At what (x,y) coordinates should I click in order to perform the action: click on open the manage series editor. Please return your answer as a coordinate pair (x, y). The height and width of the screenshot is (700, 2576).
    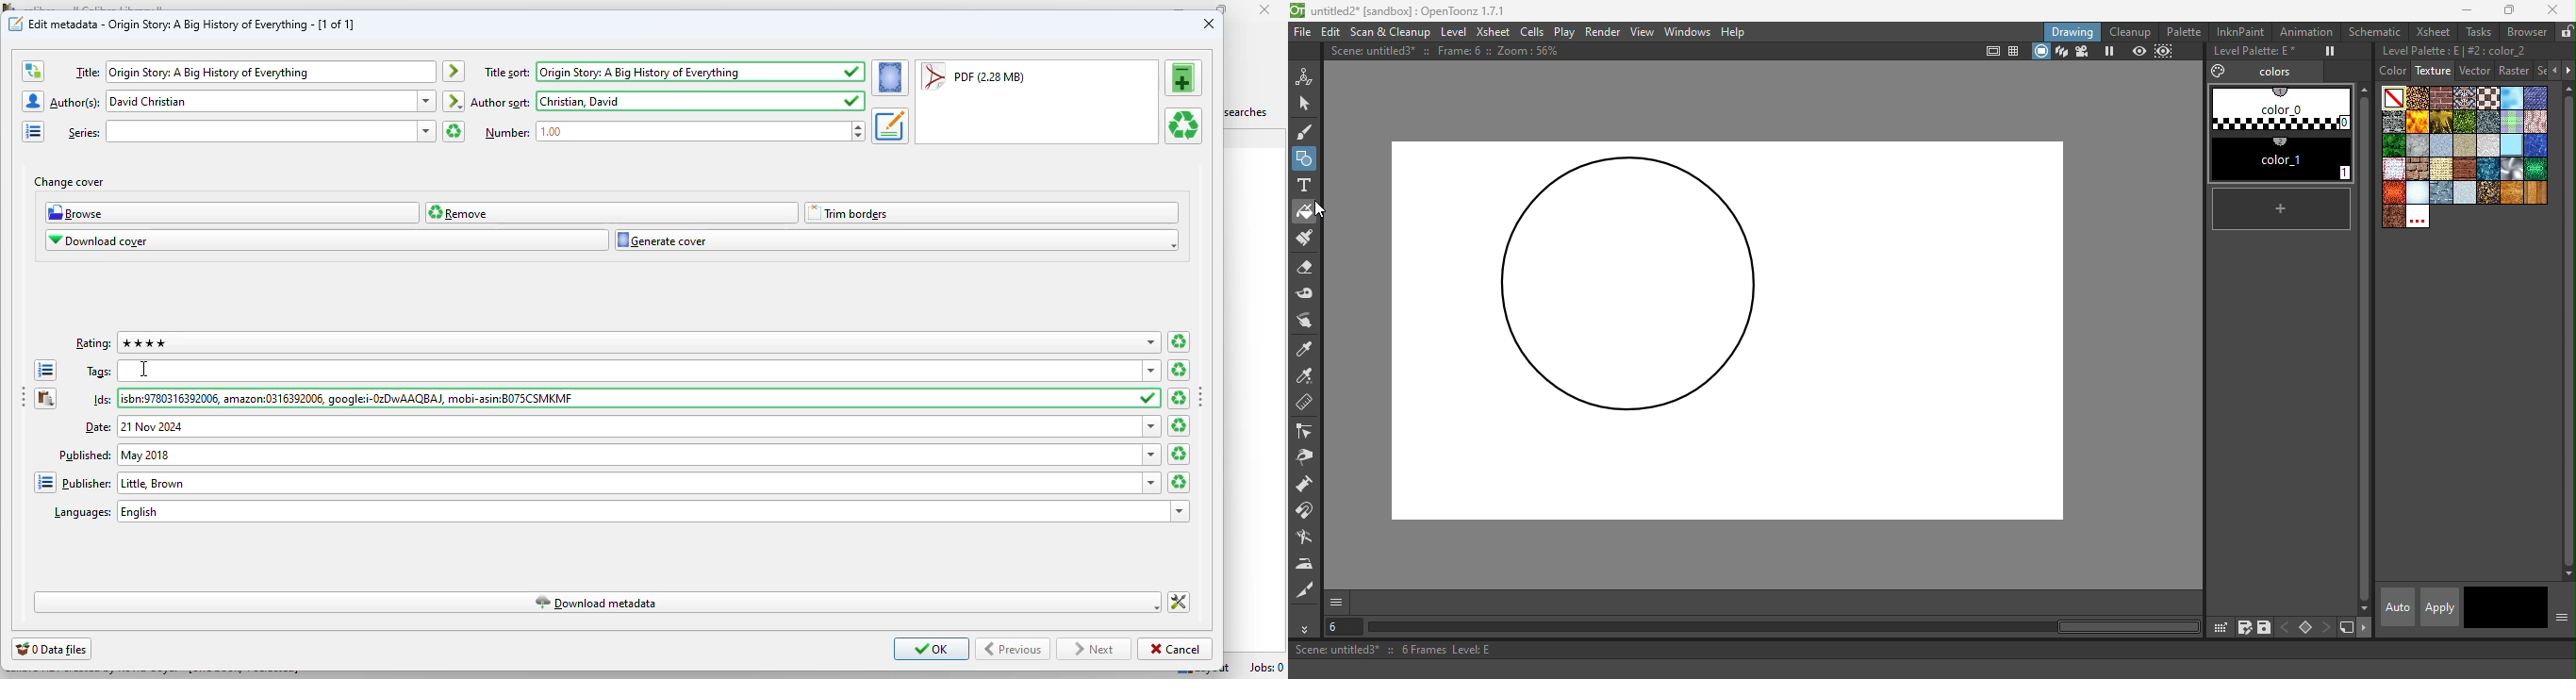
    Looking at the image, I should click on (34, 131).